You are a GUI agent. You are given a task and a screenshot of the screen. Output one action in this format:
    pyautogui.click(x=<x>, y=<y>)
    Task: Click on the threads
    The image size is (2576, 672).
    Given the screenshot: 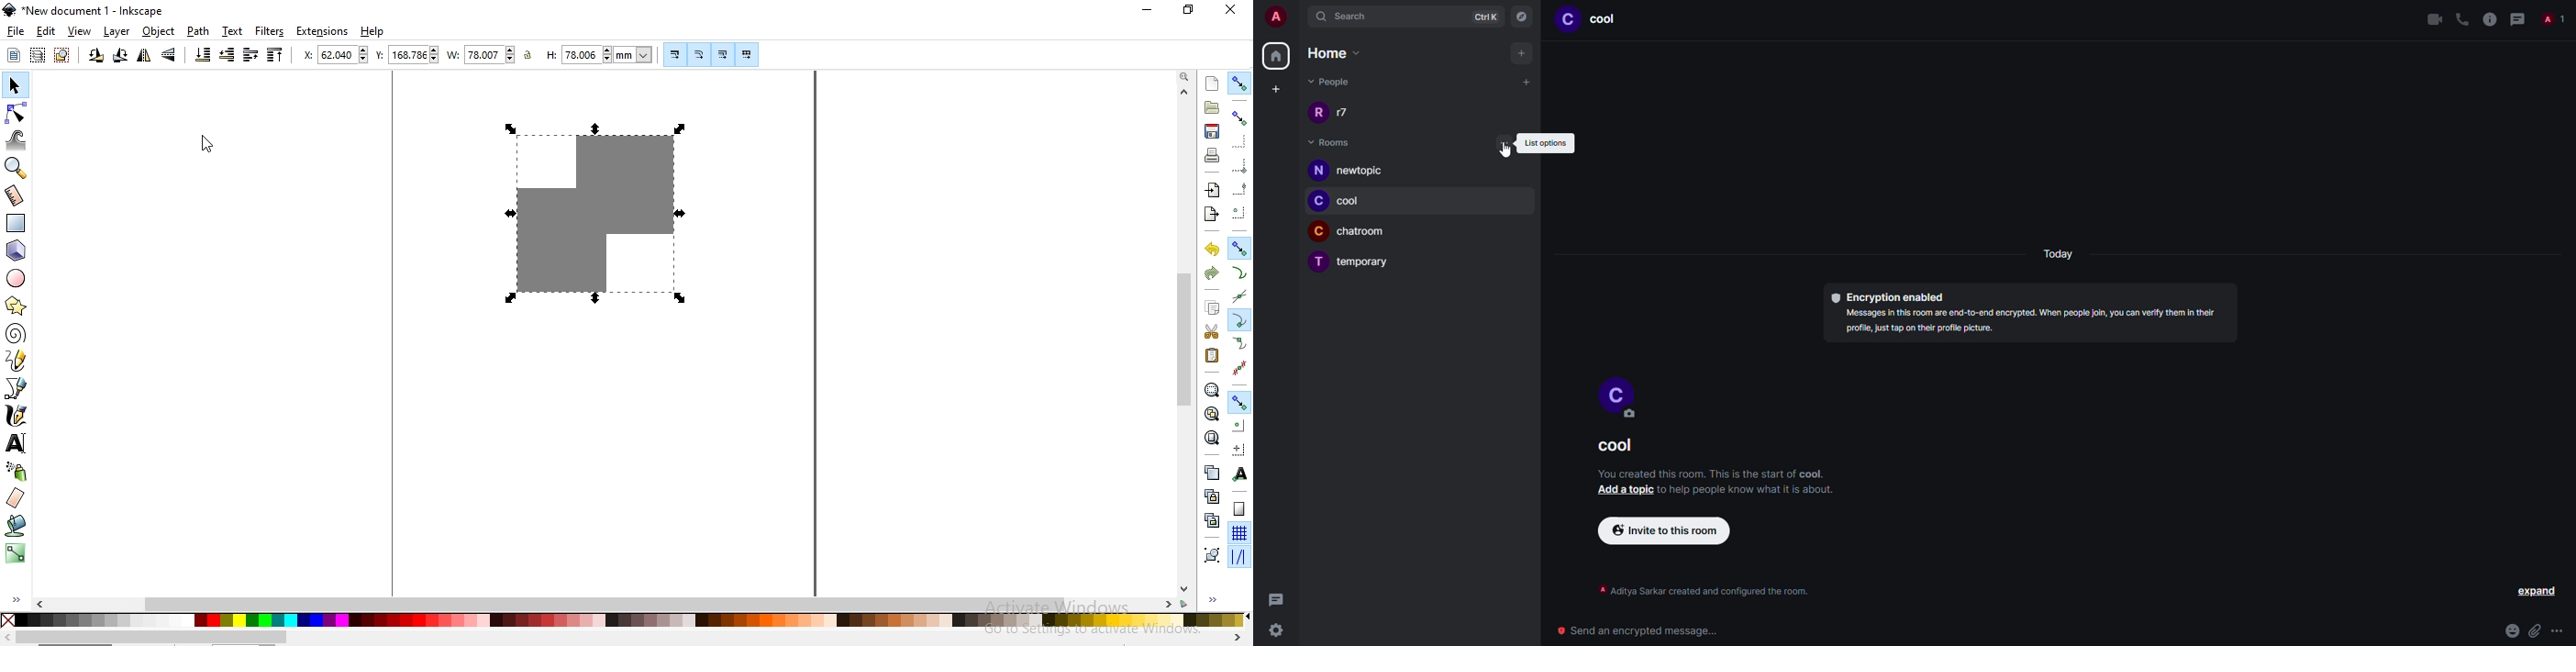 What is the action you would take?
    pyautogui.click(x=1270, y=600)
    